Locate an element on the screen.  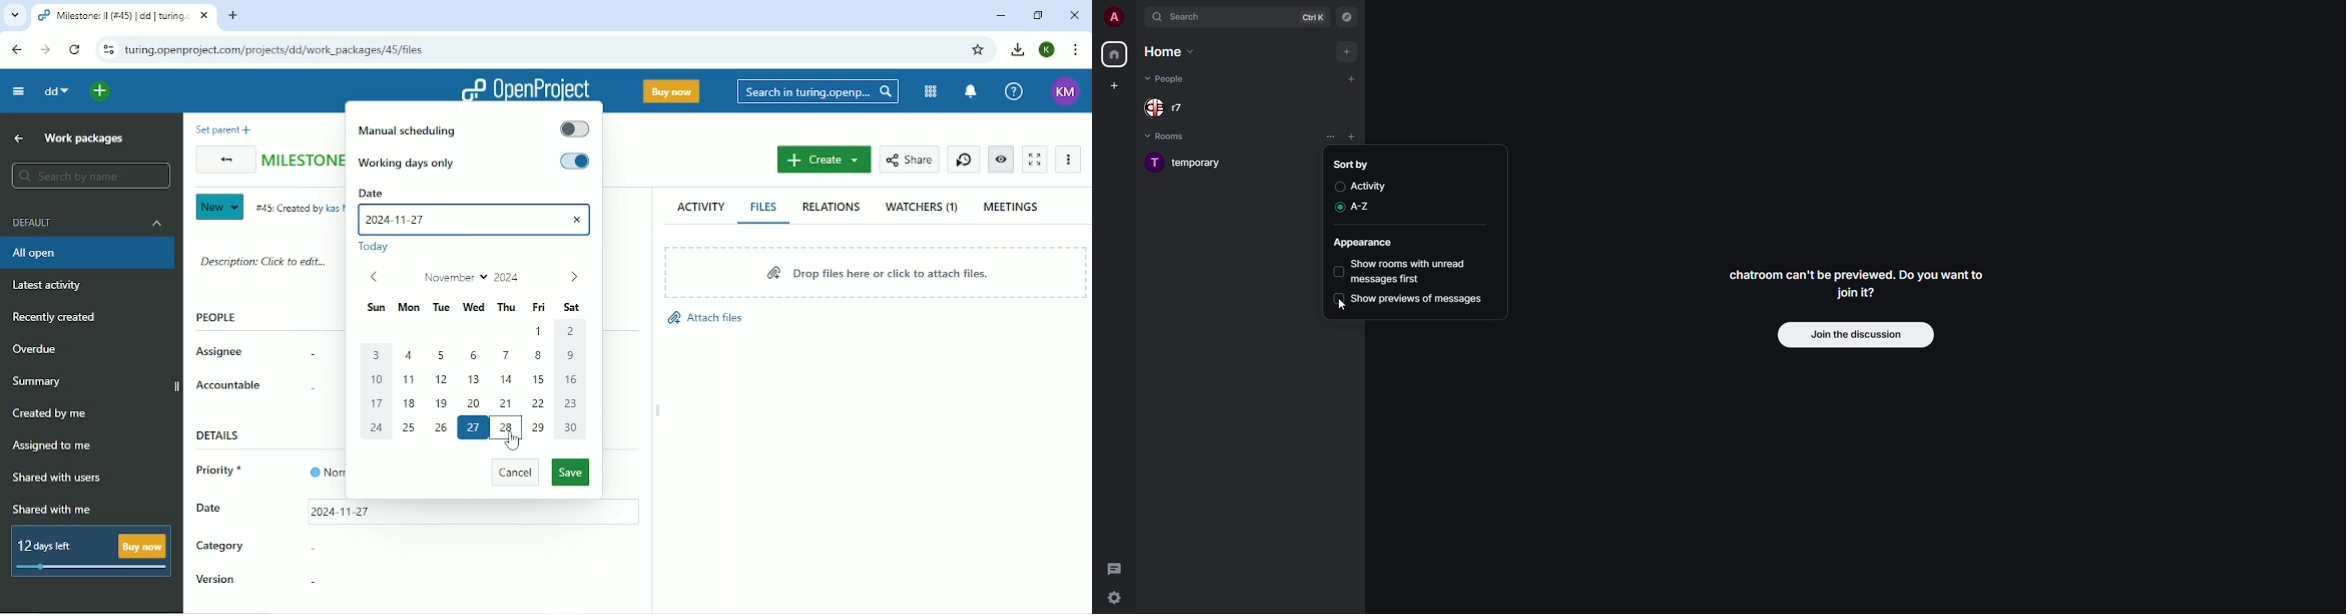
Previous month is located at coordinates (373, 277).